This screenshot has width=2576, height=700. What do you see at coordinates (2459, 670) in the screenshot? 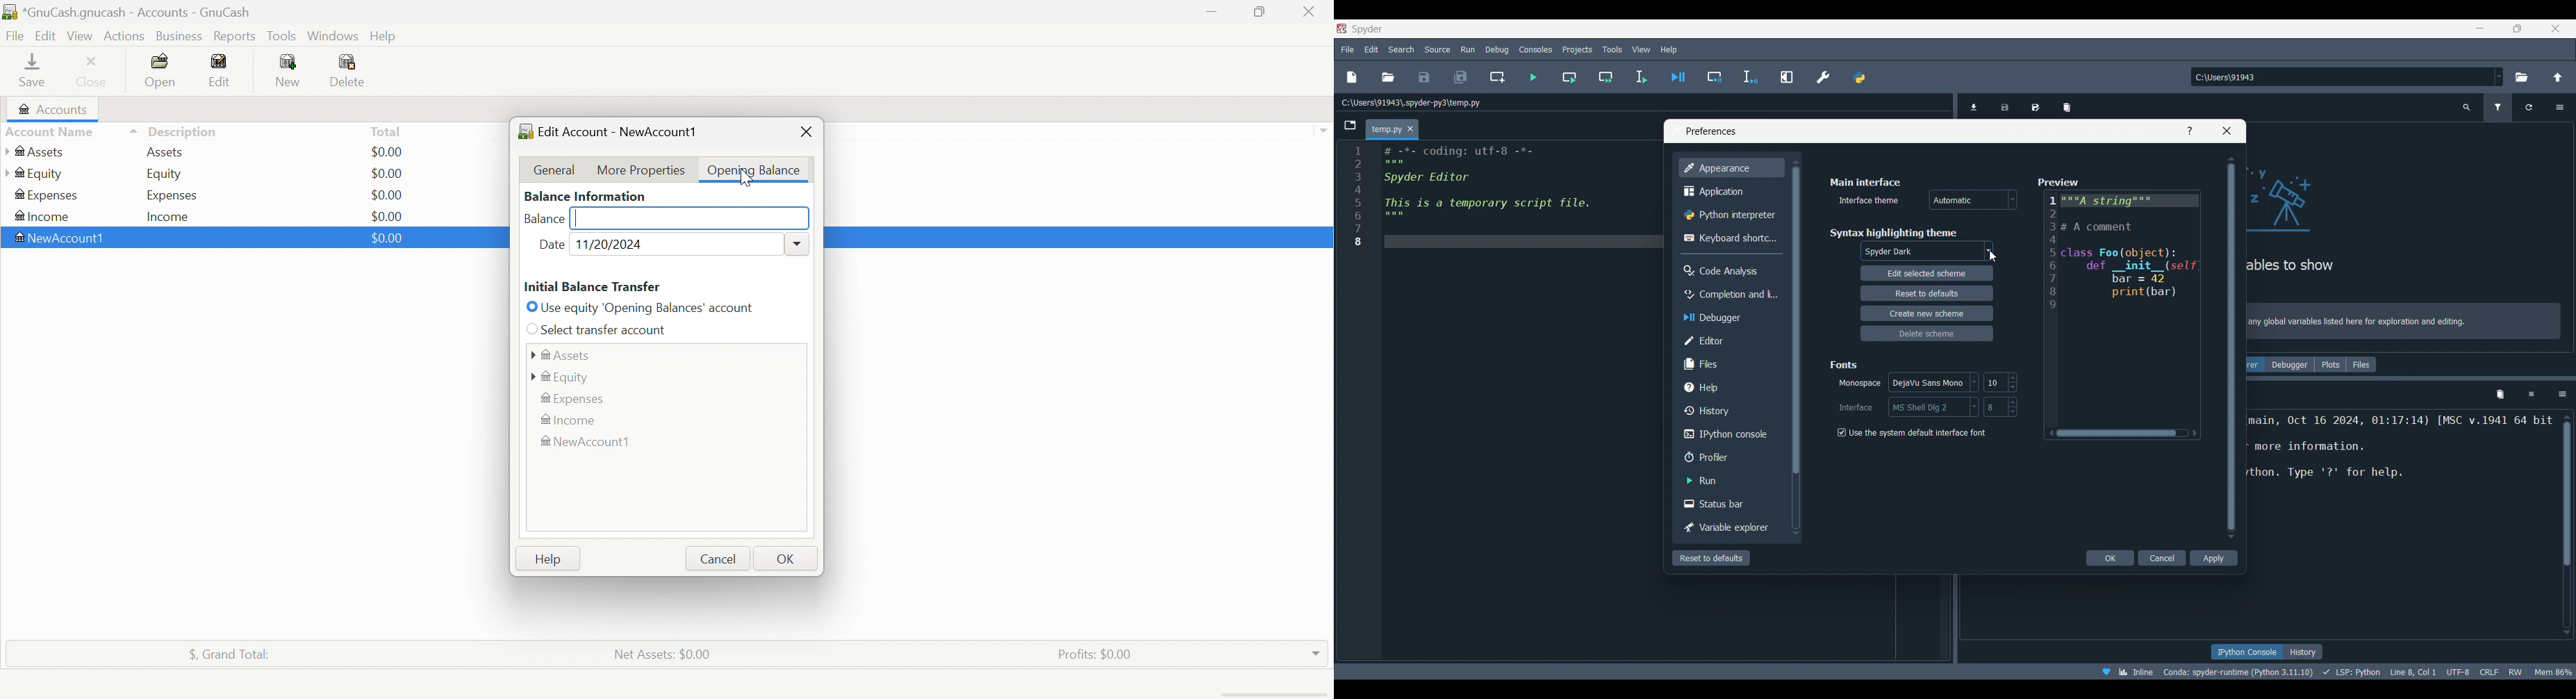
I see `utf-8` at bounding box center [2459, 670].